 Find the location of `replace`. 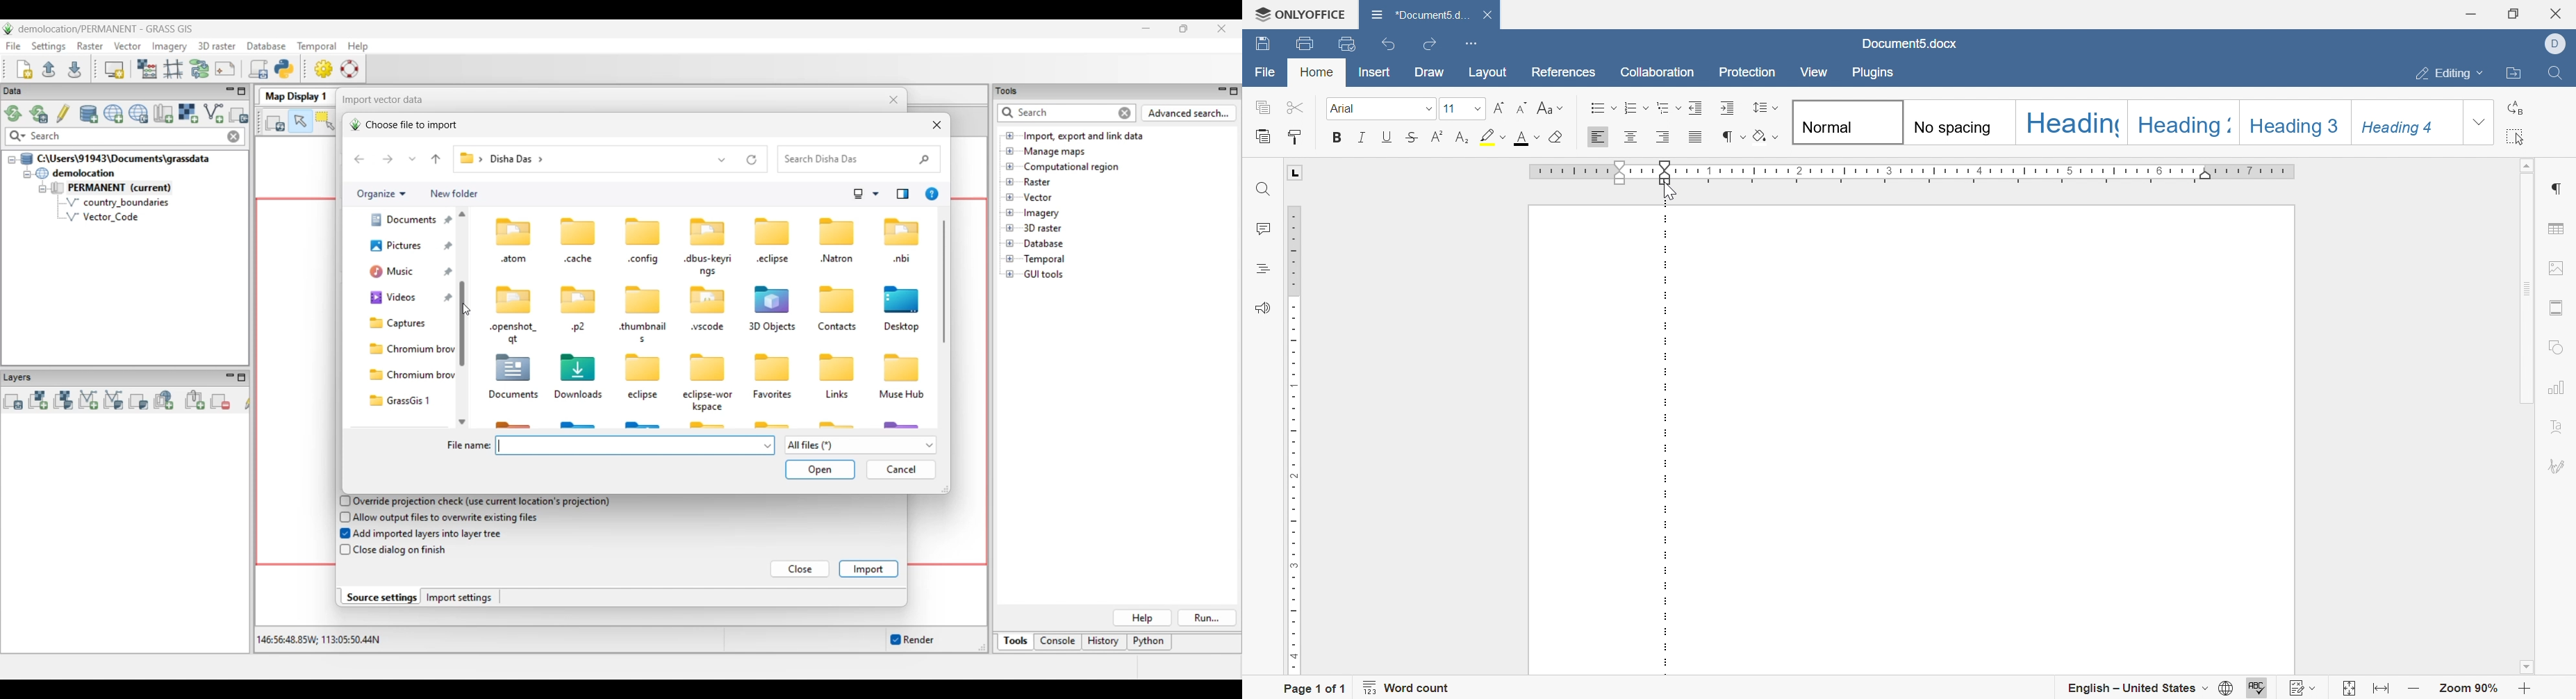

replace is located at coordinates (2520, 105).